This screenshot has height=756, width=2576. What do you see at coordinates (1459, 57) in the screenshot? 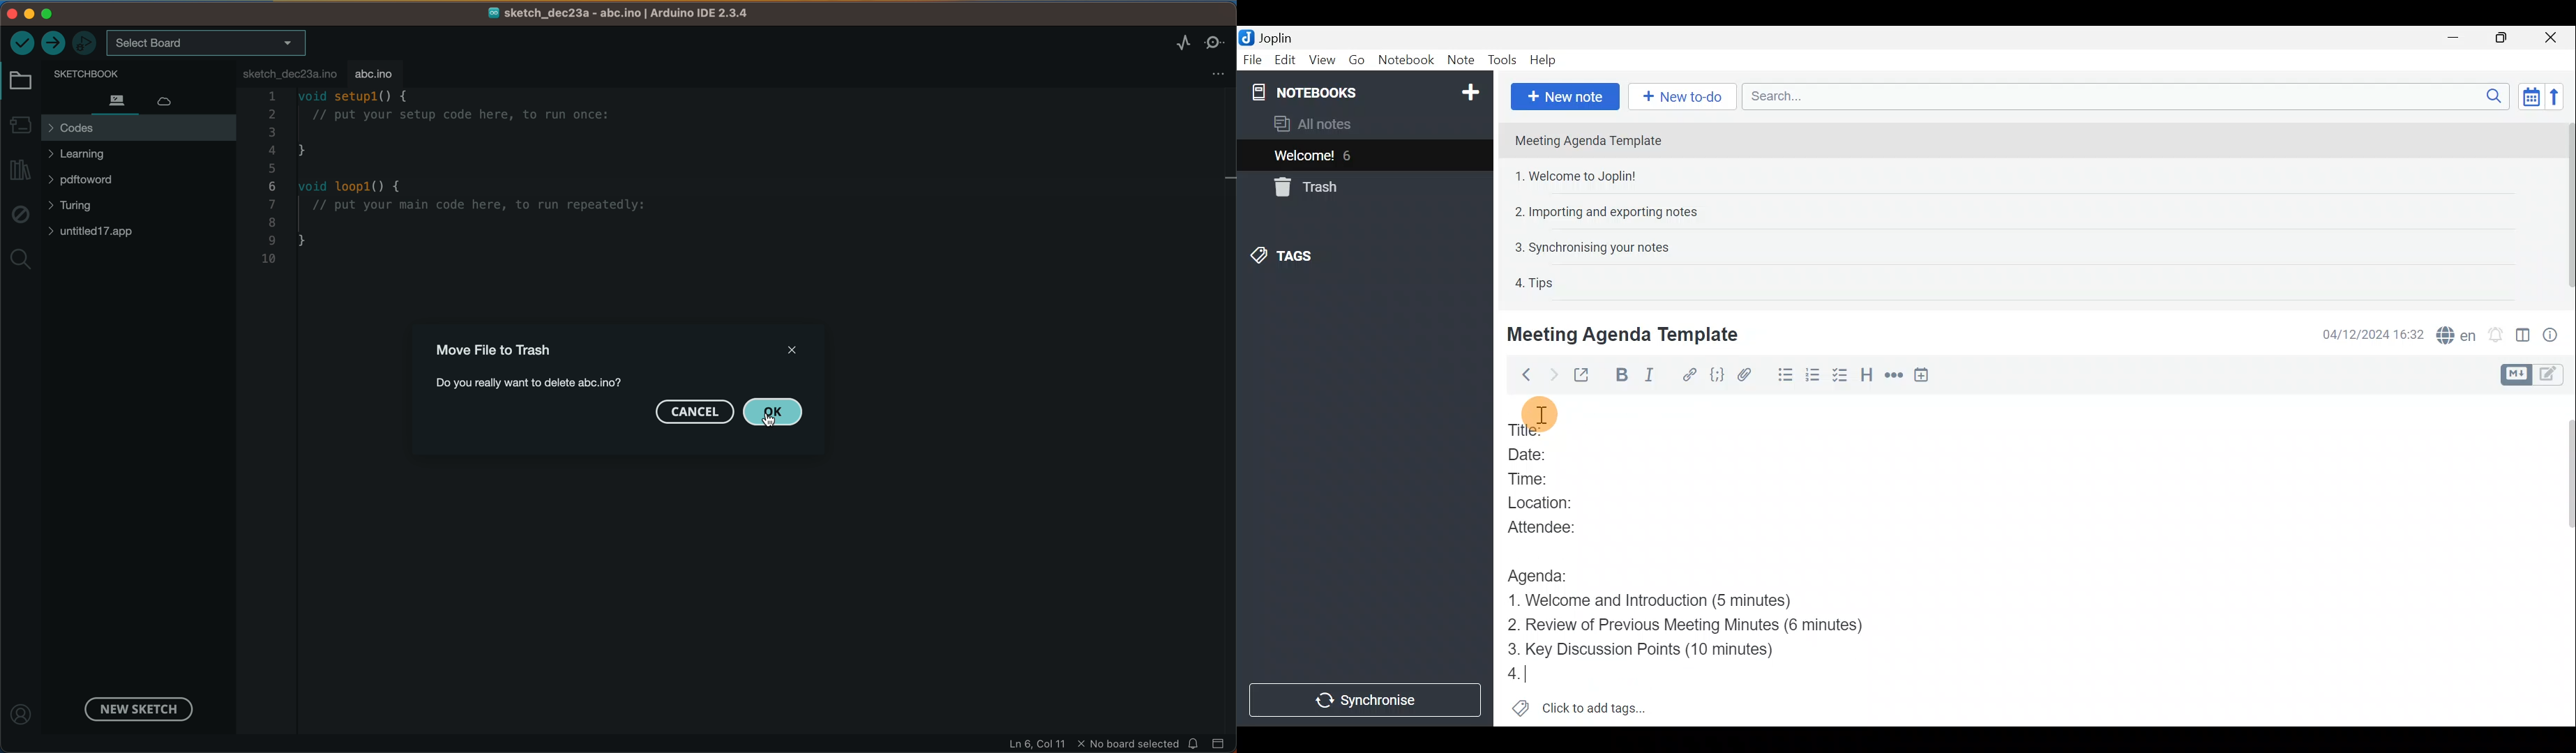
I see `Note` at bounding box center [1459, 57].